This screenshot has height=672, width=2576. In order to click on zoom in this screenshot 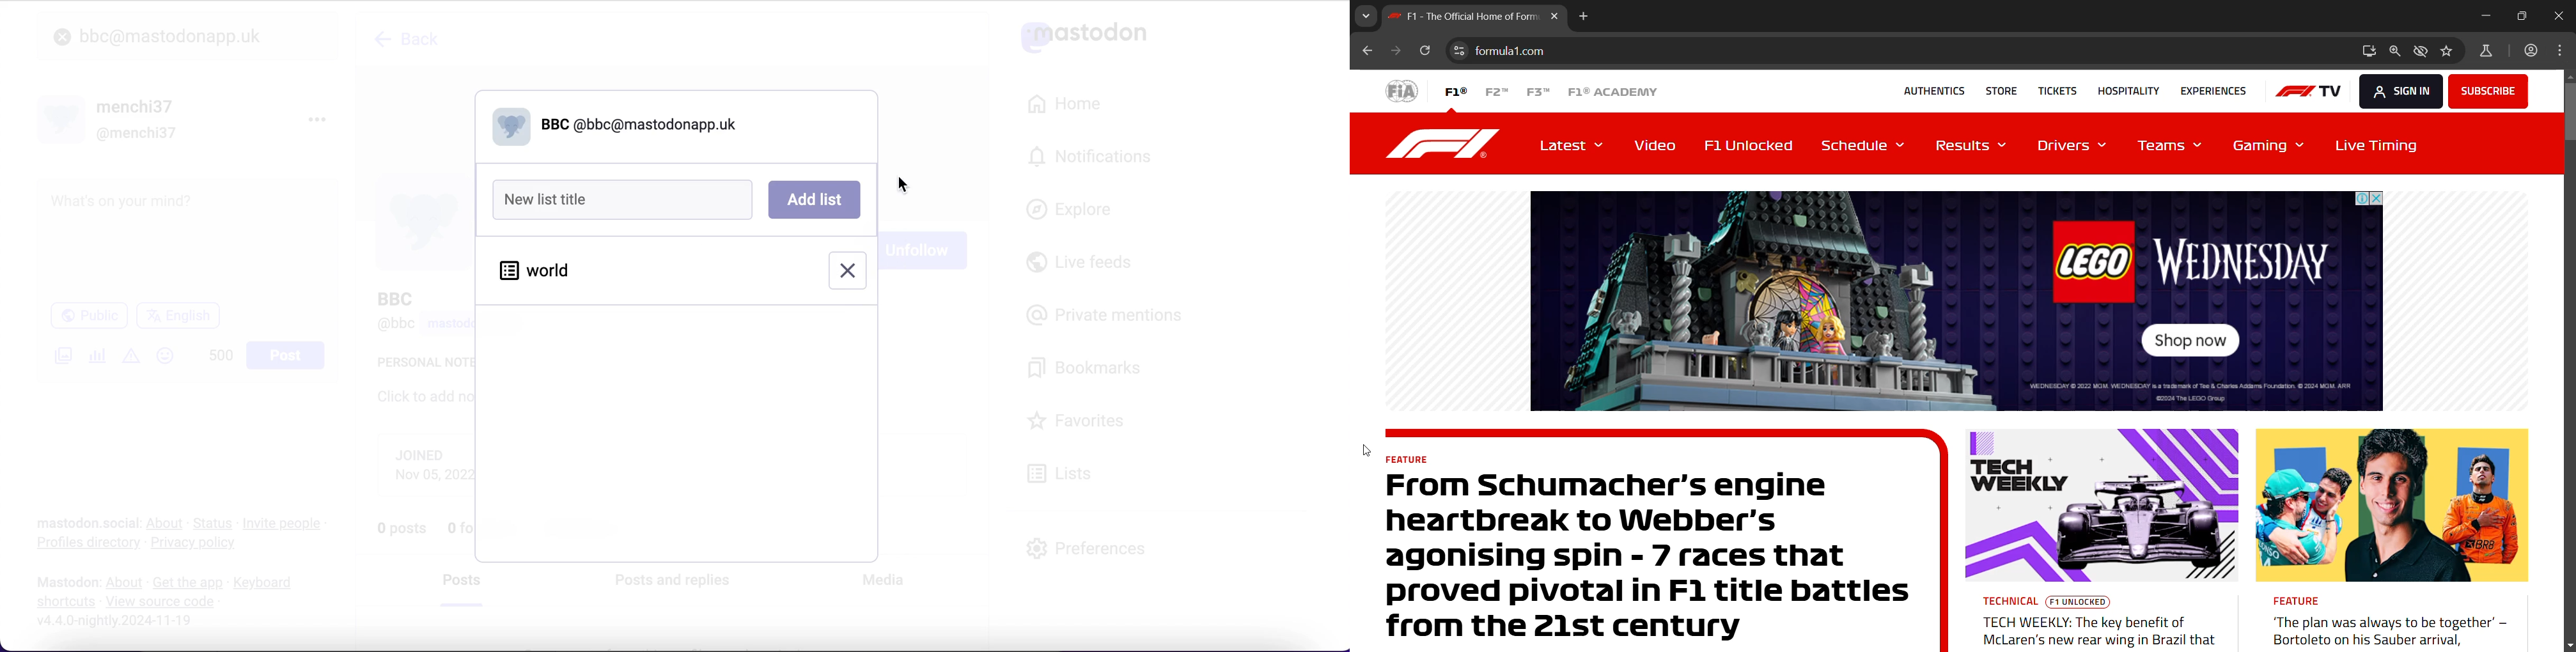, I will do `click(2396, 52)`.